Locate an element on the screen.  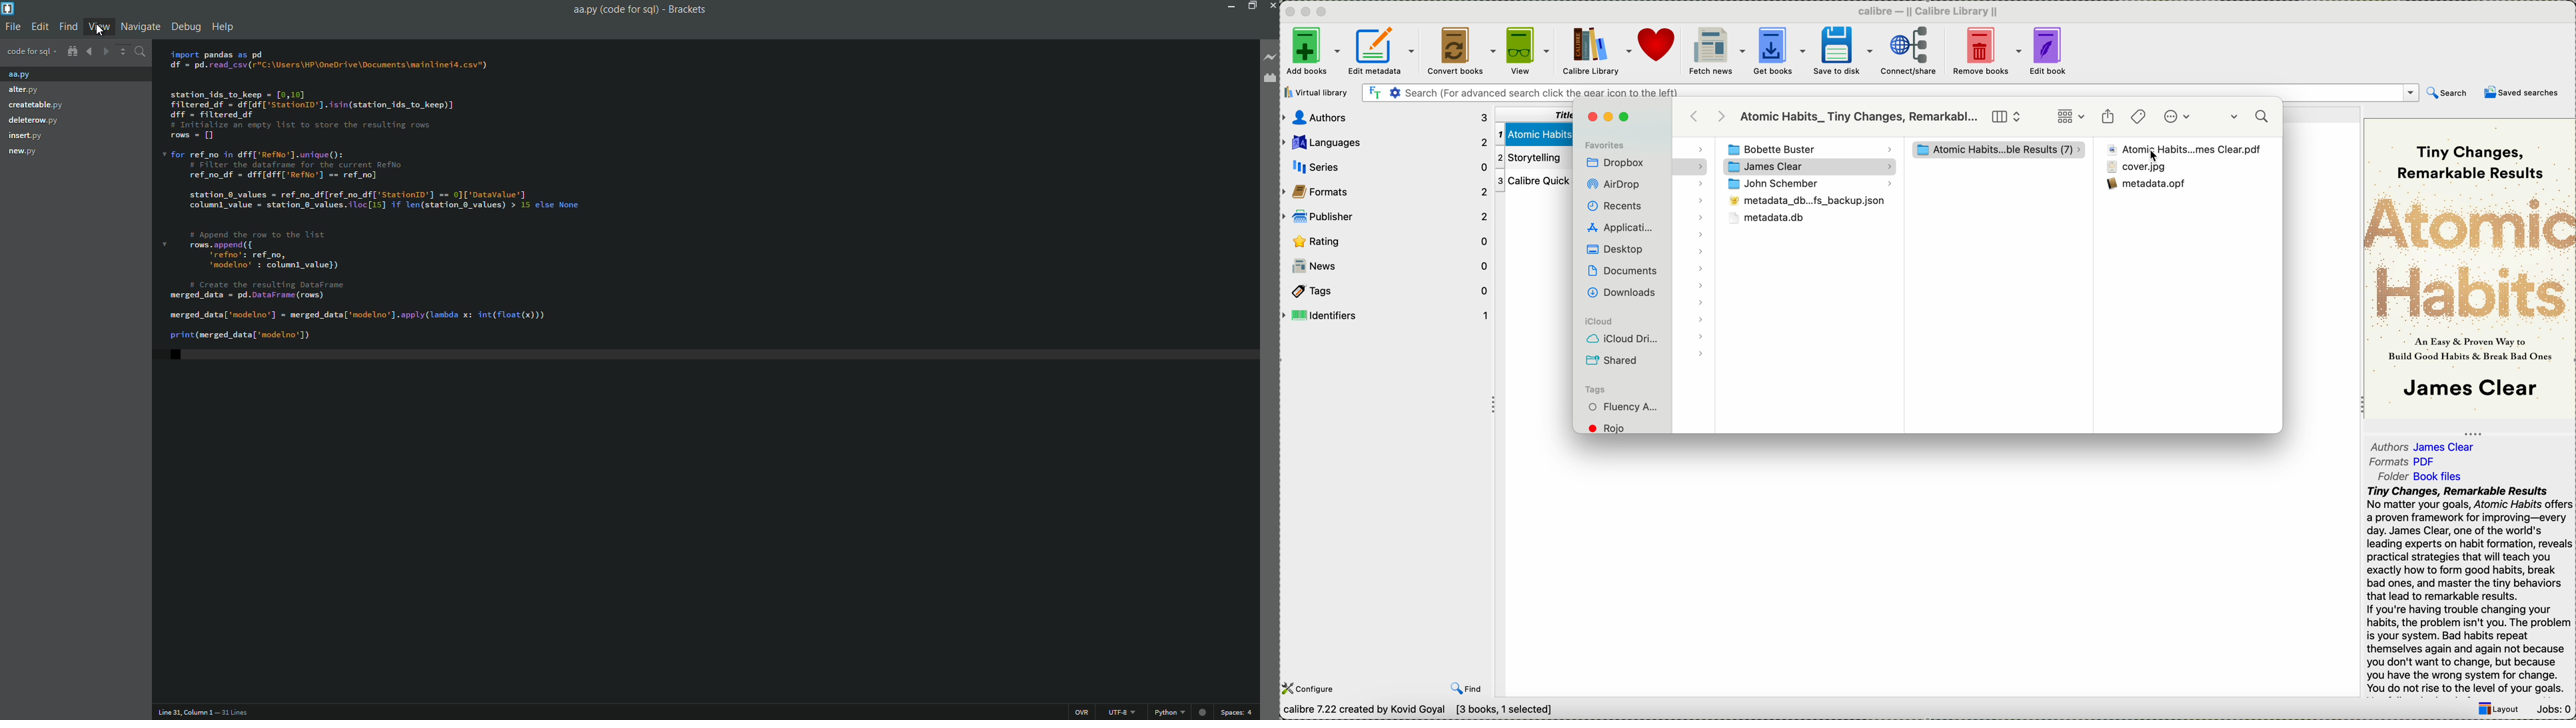
click on book is located at coordinates (2184, 150).